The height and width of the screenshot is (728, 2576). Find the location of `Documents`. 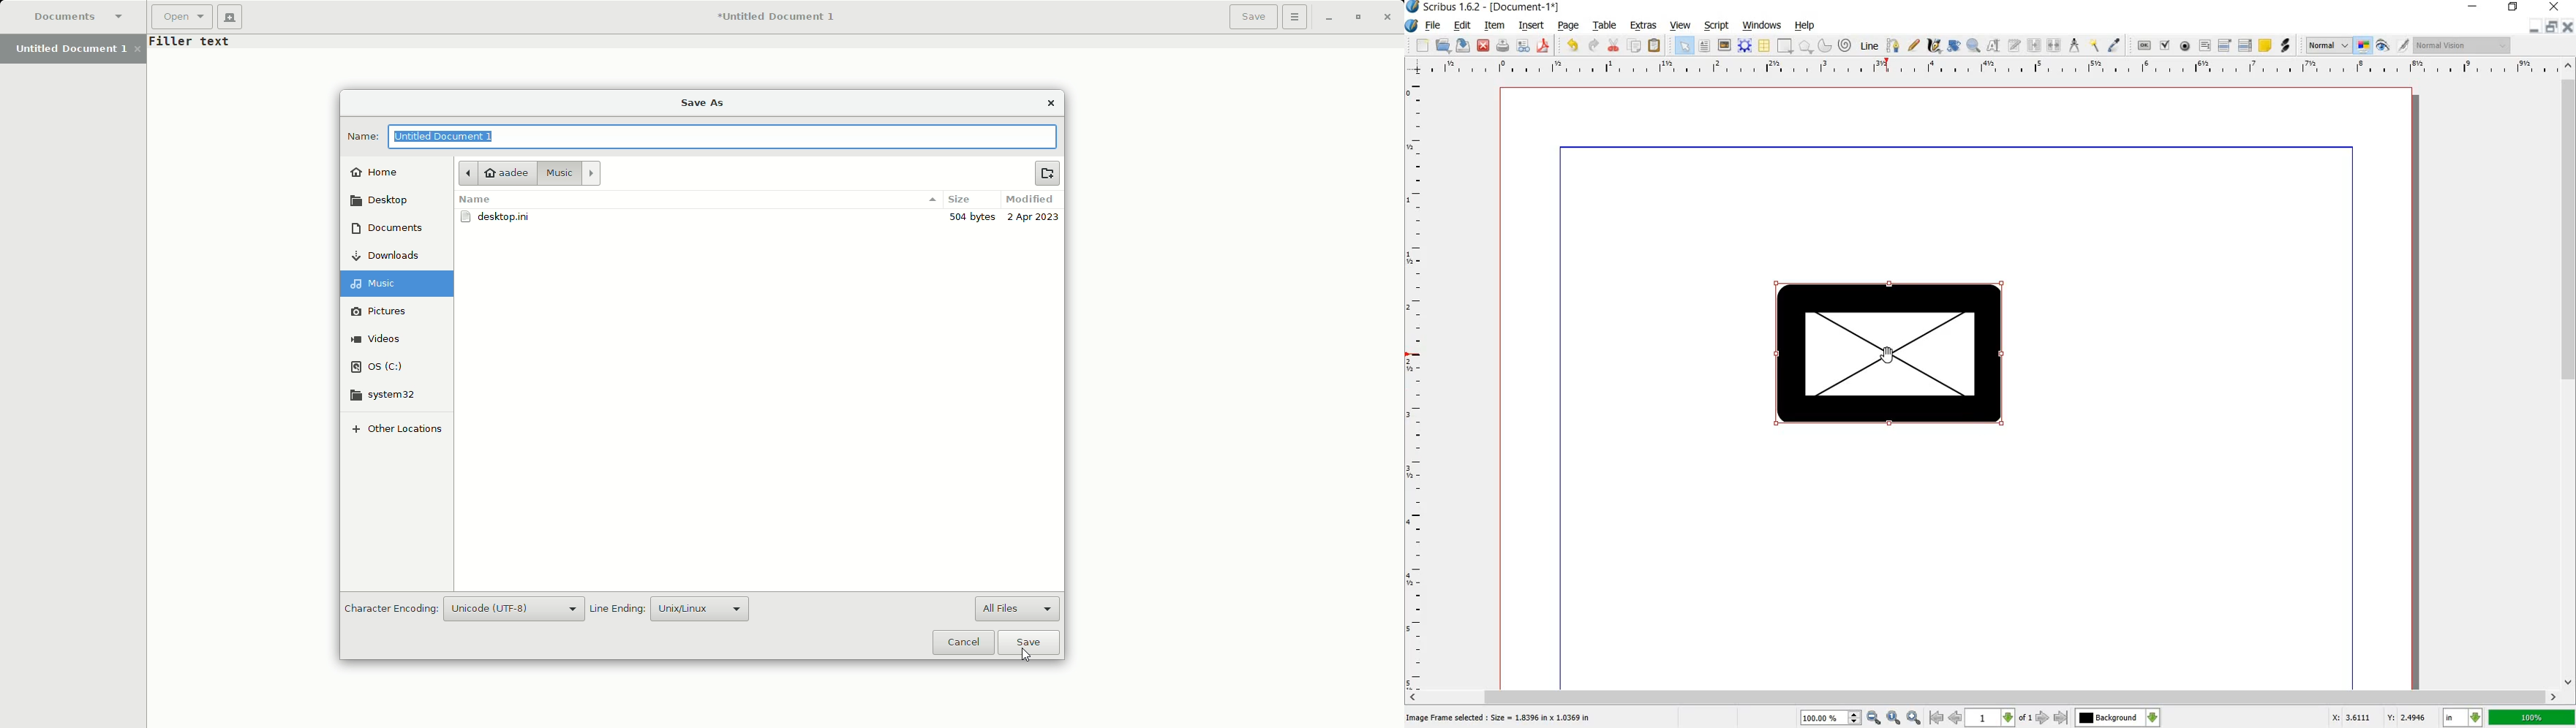

Documents is located at coordinates (393, 230).